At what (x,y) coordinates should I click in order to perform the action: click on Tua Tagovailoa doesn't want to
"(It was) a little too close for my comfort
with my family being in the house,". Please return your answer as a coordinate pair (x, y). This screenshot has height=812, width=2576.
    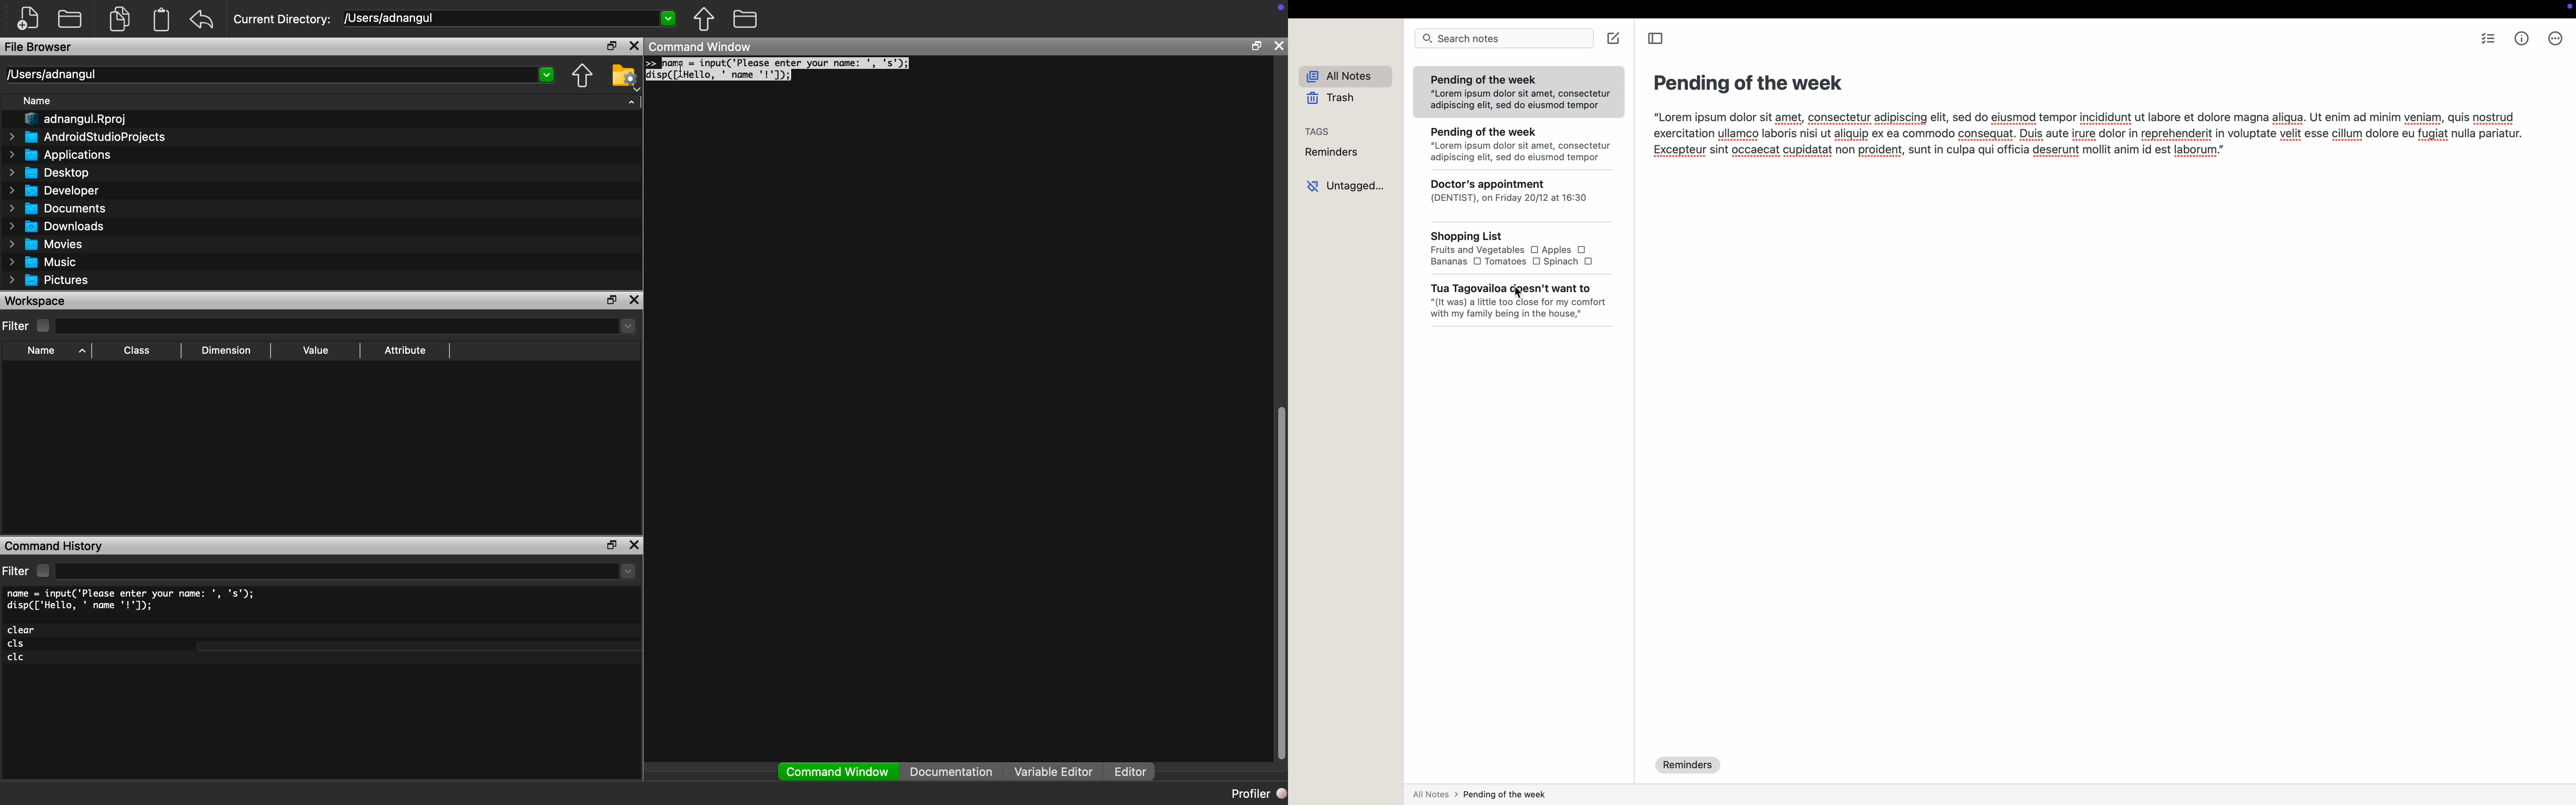
    Looking at the image, I should click on (1518, 301).